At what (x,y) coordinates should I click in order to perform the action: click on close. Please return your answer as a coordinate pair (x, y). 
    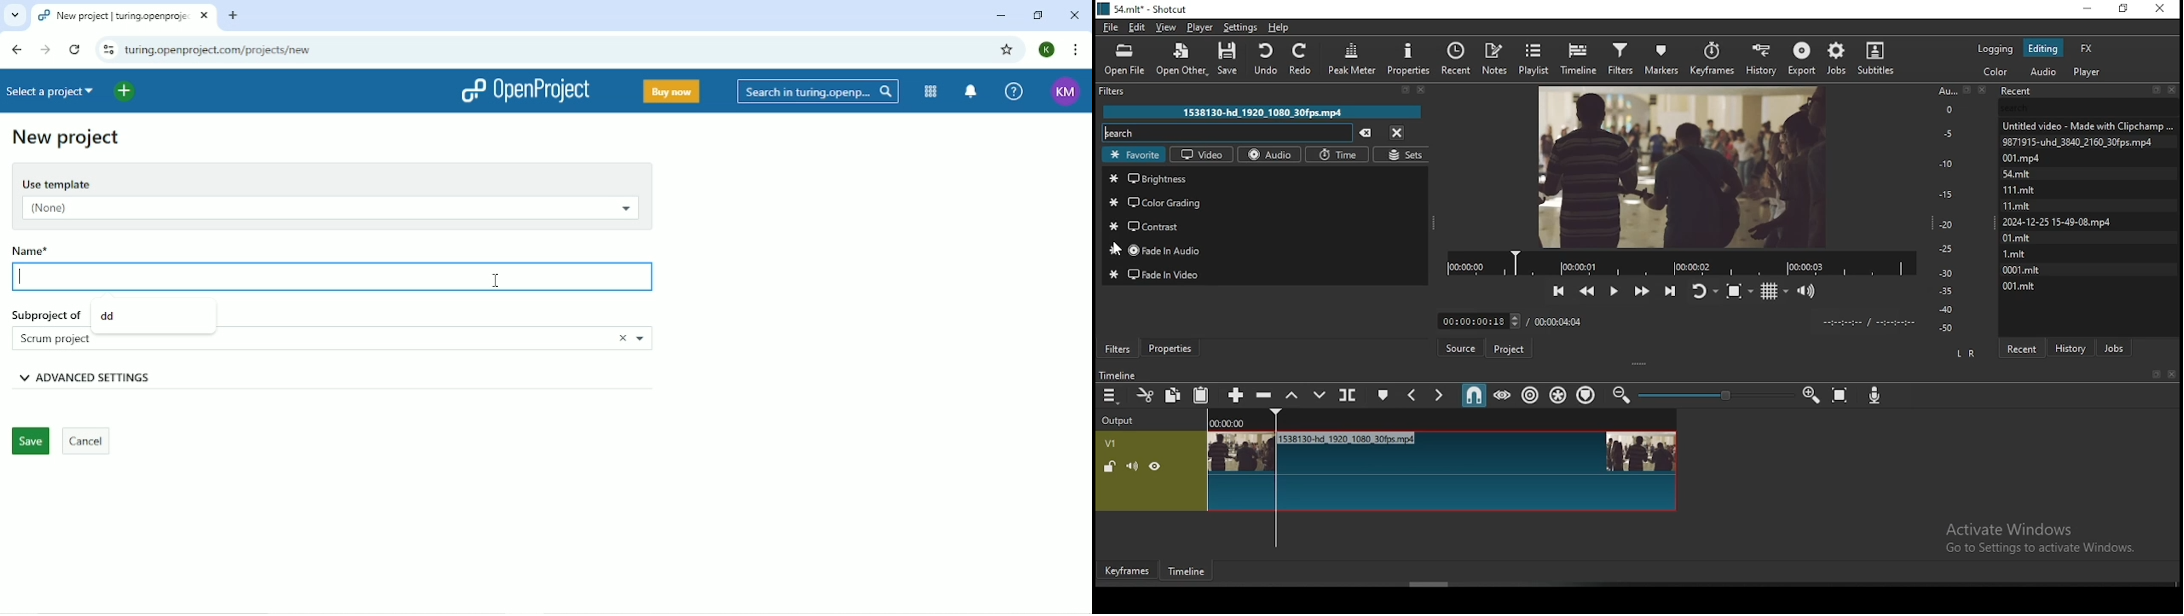
    Looking at the image, I should click on (204, 18).